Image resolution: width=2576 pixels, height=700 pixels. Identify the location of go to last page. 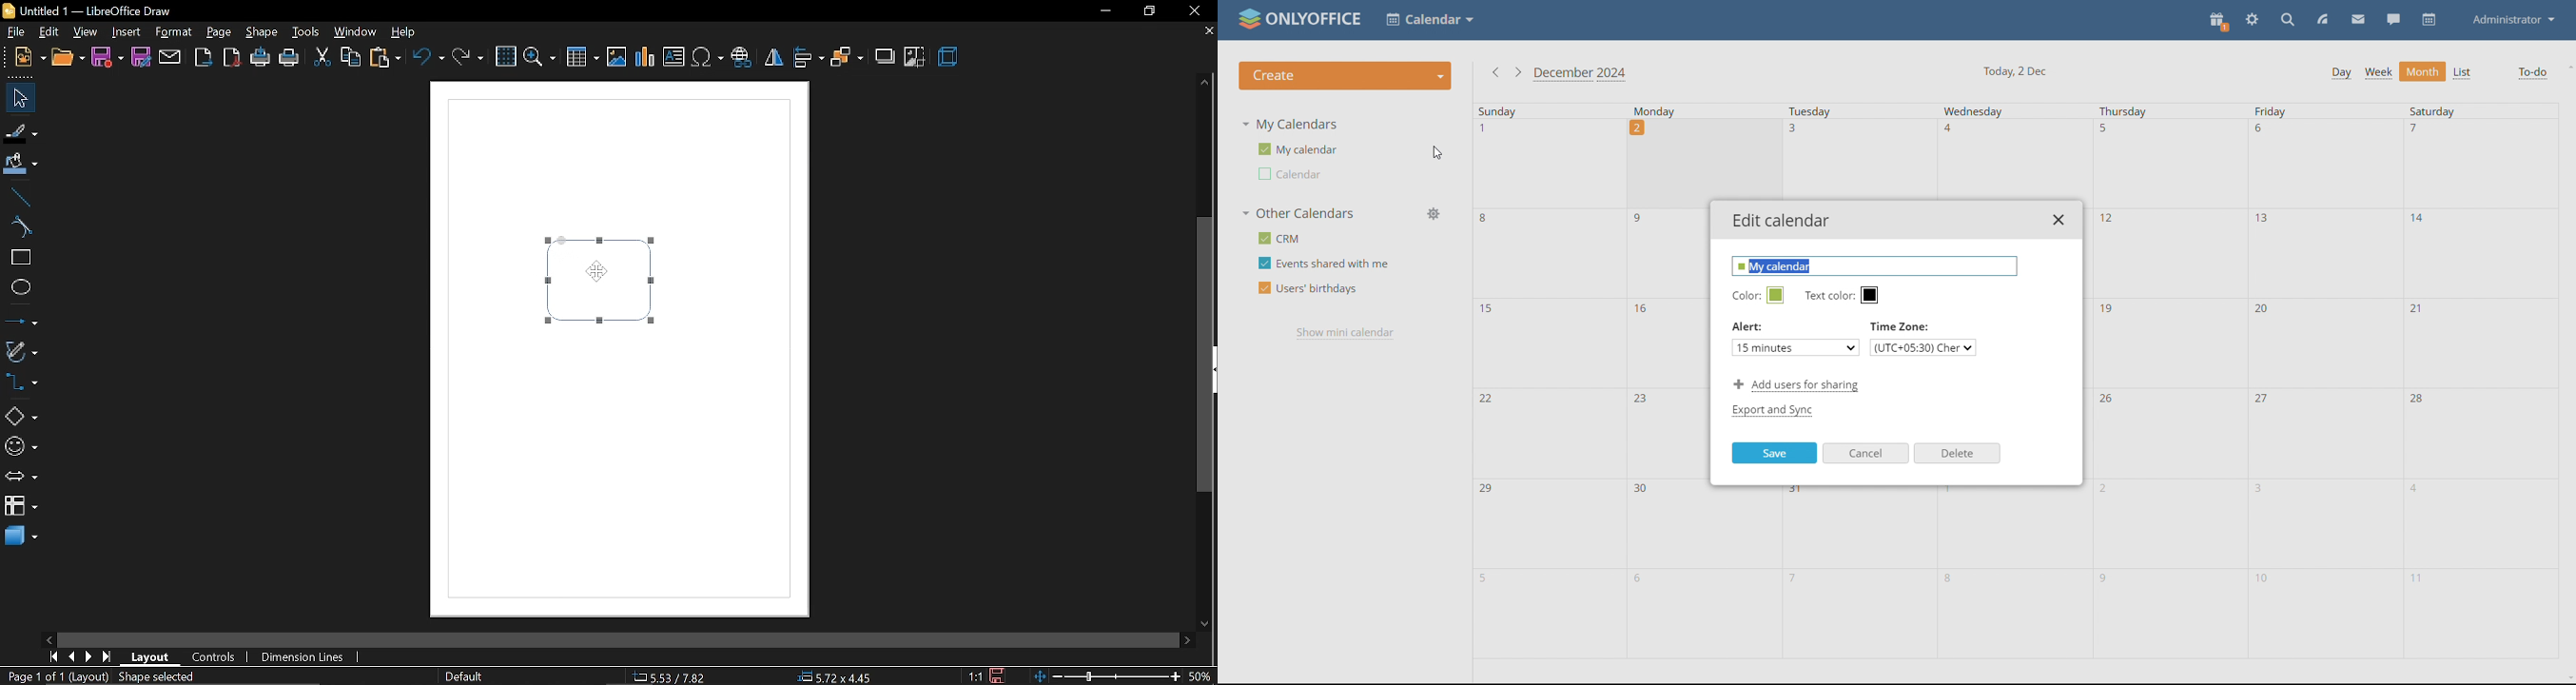
(107, 656).